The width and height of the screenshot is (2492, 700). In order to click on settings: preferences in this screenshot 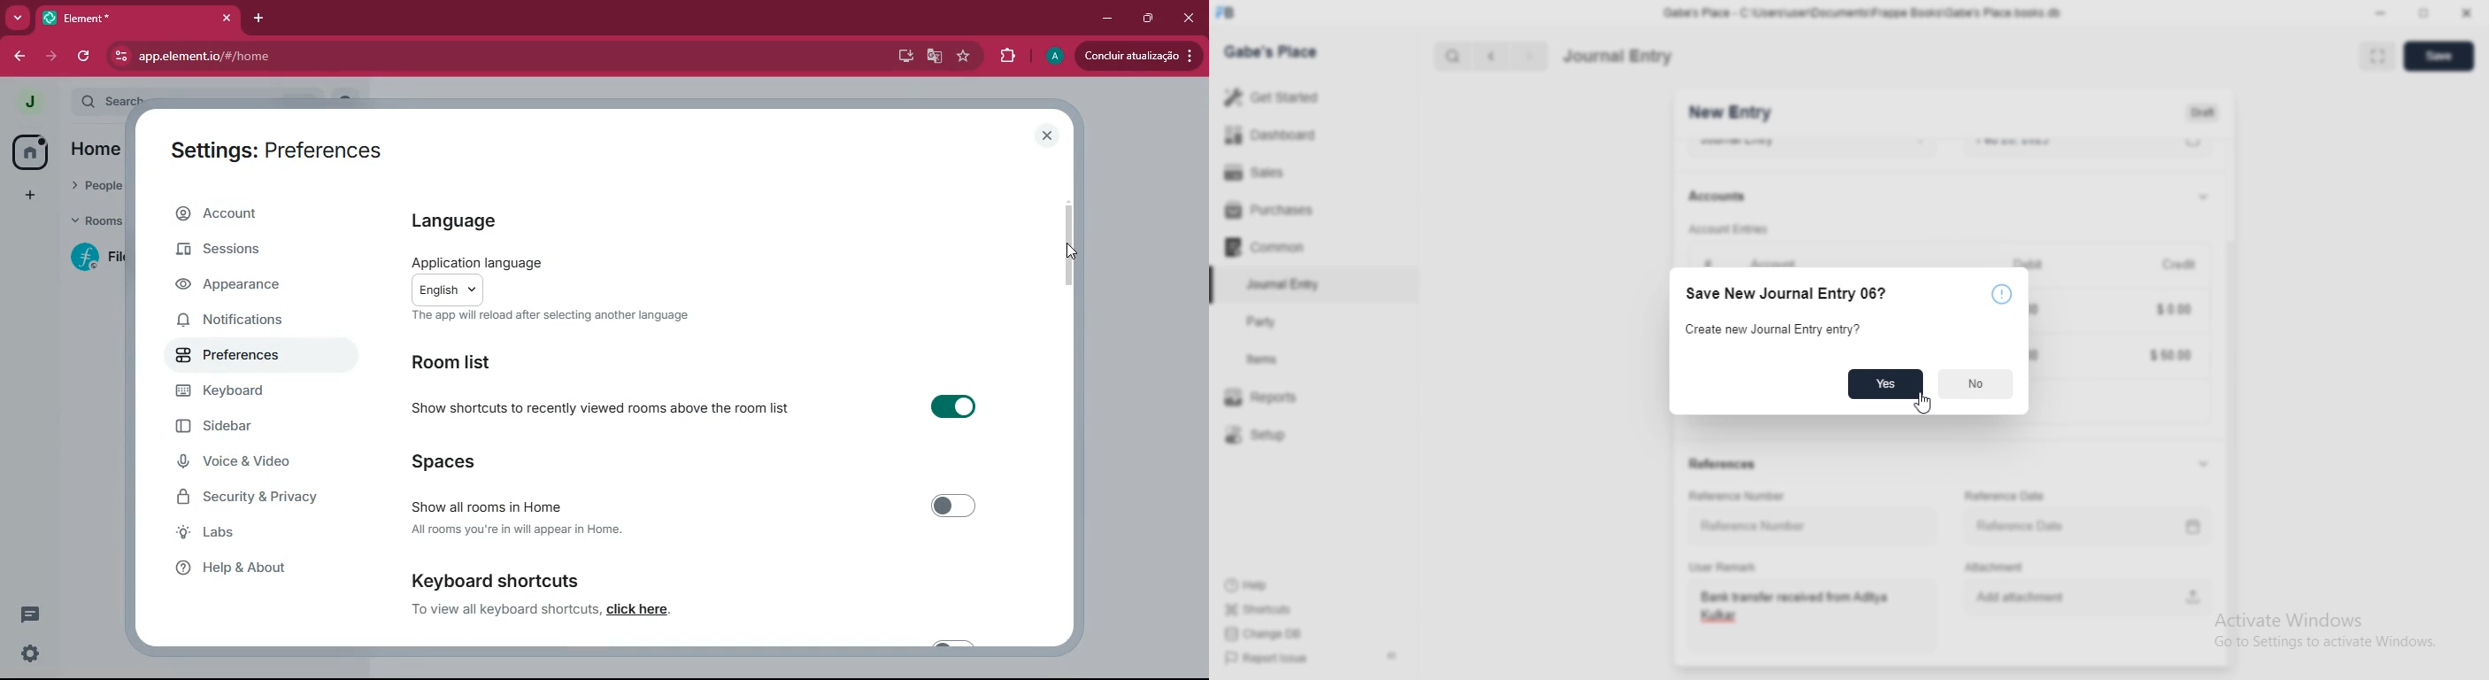, I will do `click(286, 149)`.